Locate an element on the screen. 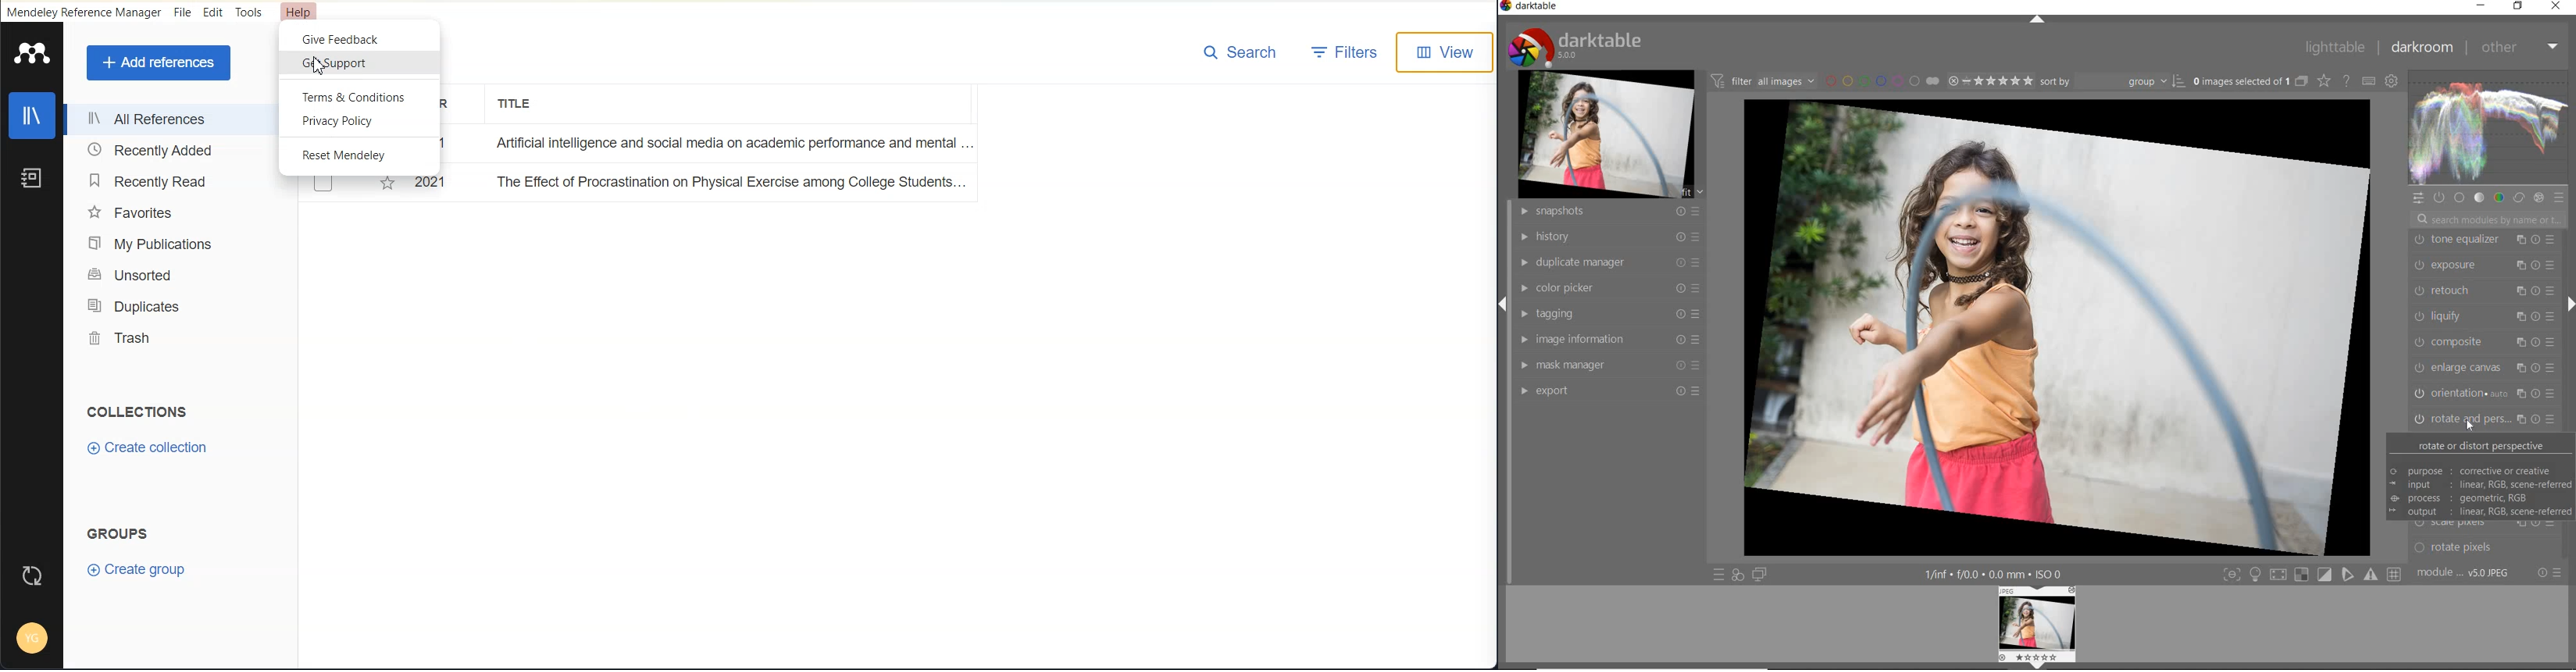  The Effect of Procrastination on Physical Exercise among College Students... is located at coordinates (643, 186).